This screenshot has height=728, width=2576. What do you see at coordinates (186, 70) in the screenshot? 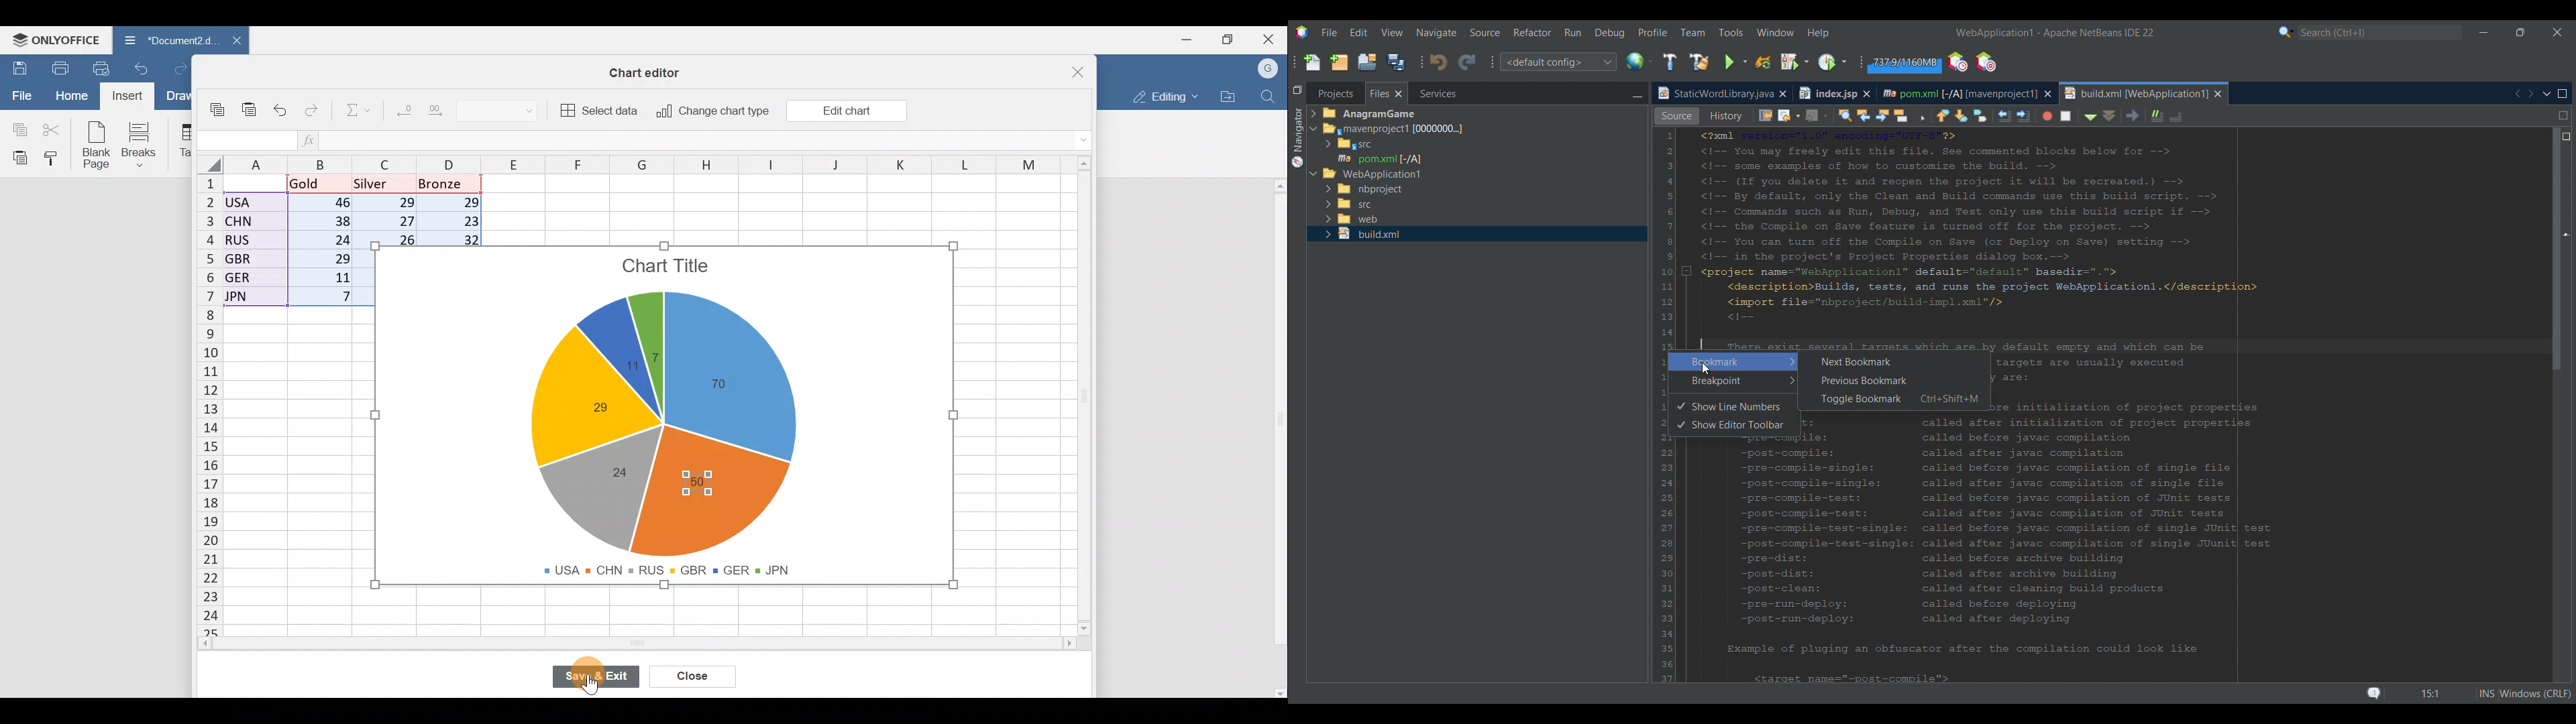
I see `Redo` at bounding box center [186, 70].